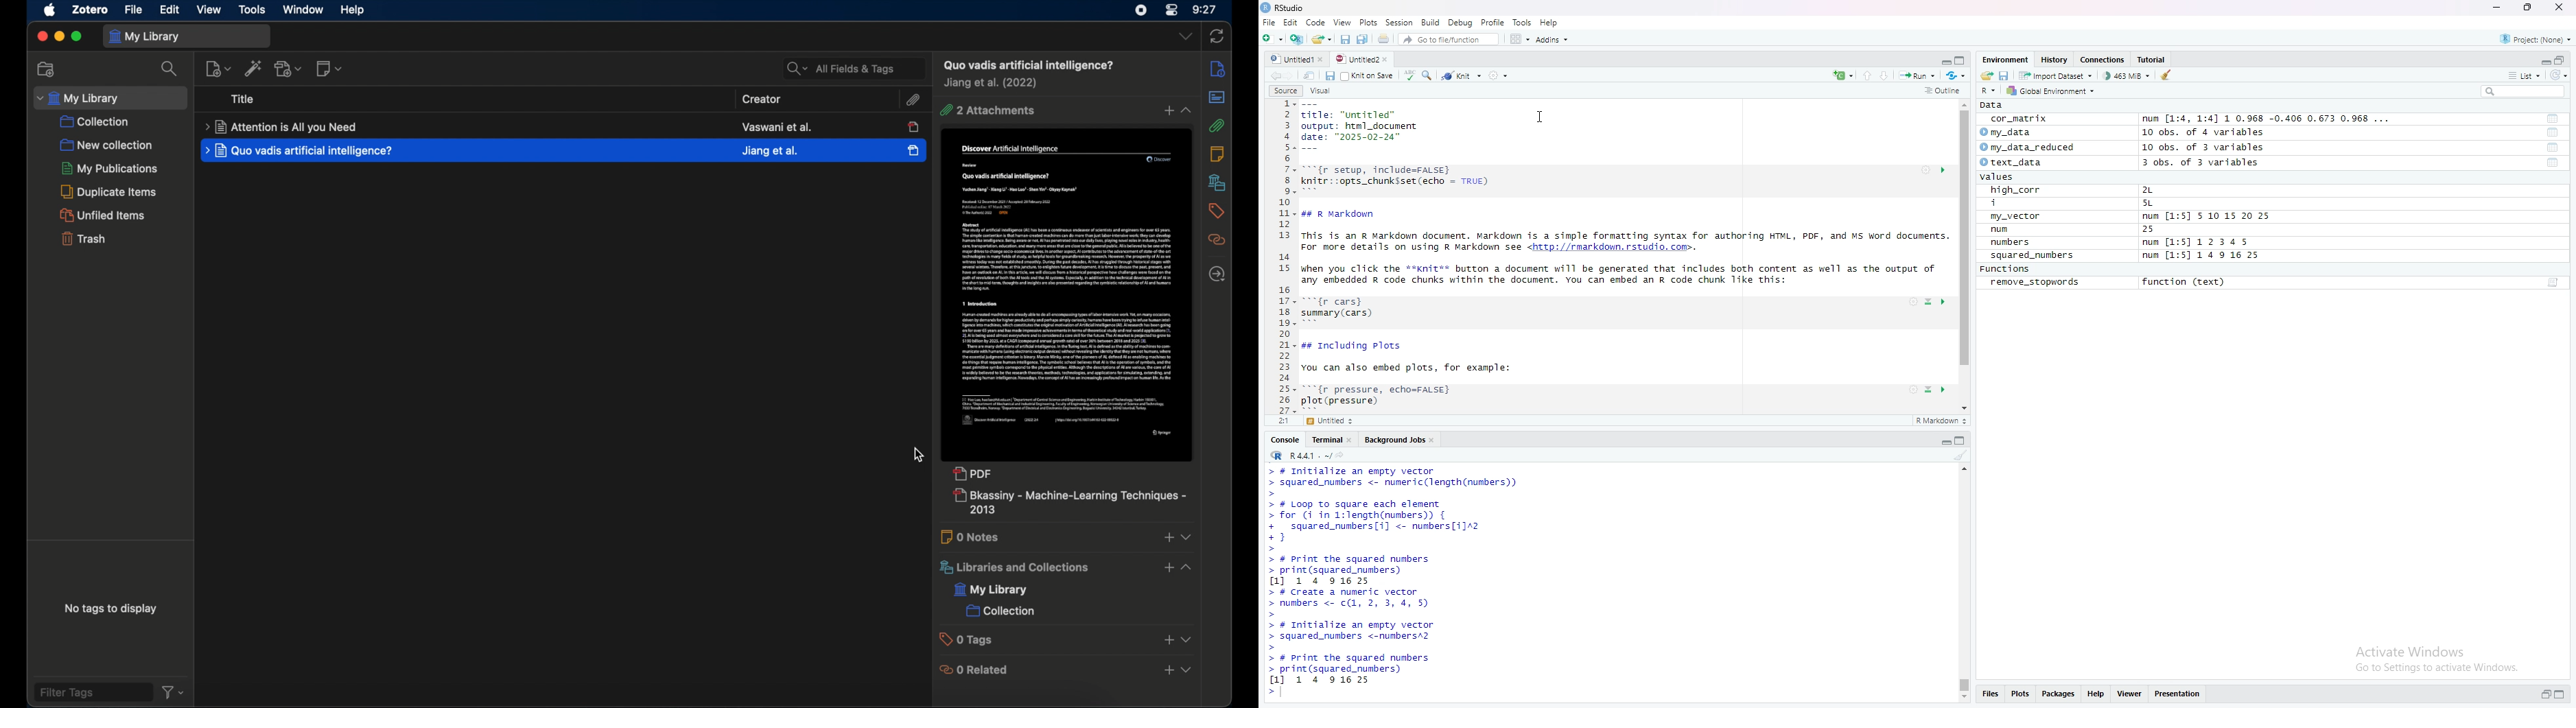 The image size is (2576, 728). Describe the element at coordinates (108, 168) in the screenshot. I see `my publications` at that location.